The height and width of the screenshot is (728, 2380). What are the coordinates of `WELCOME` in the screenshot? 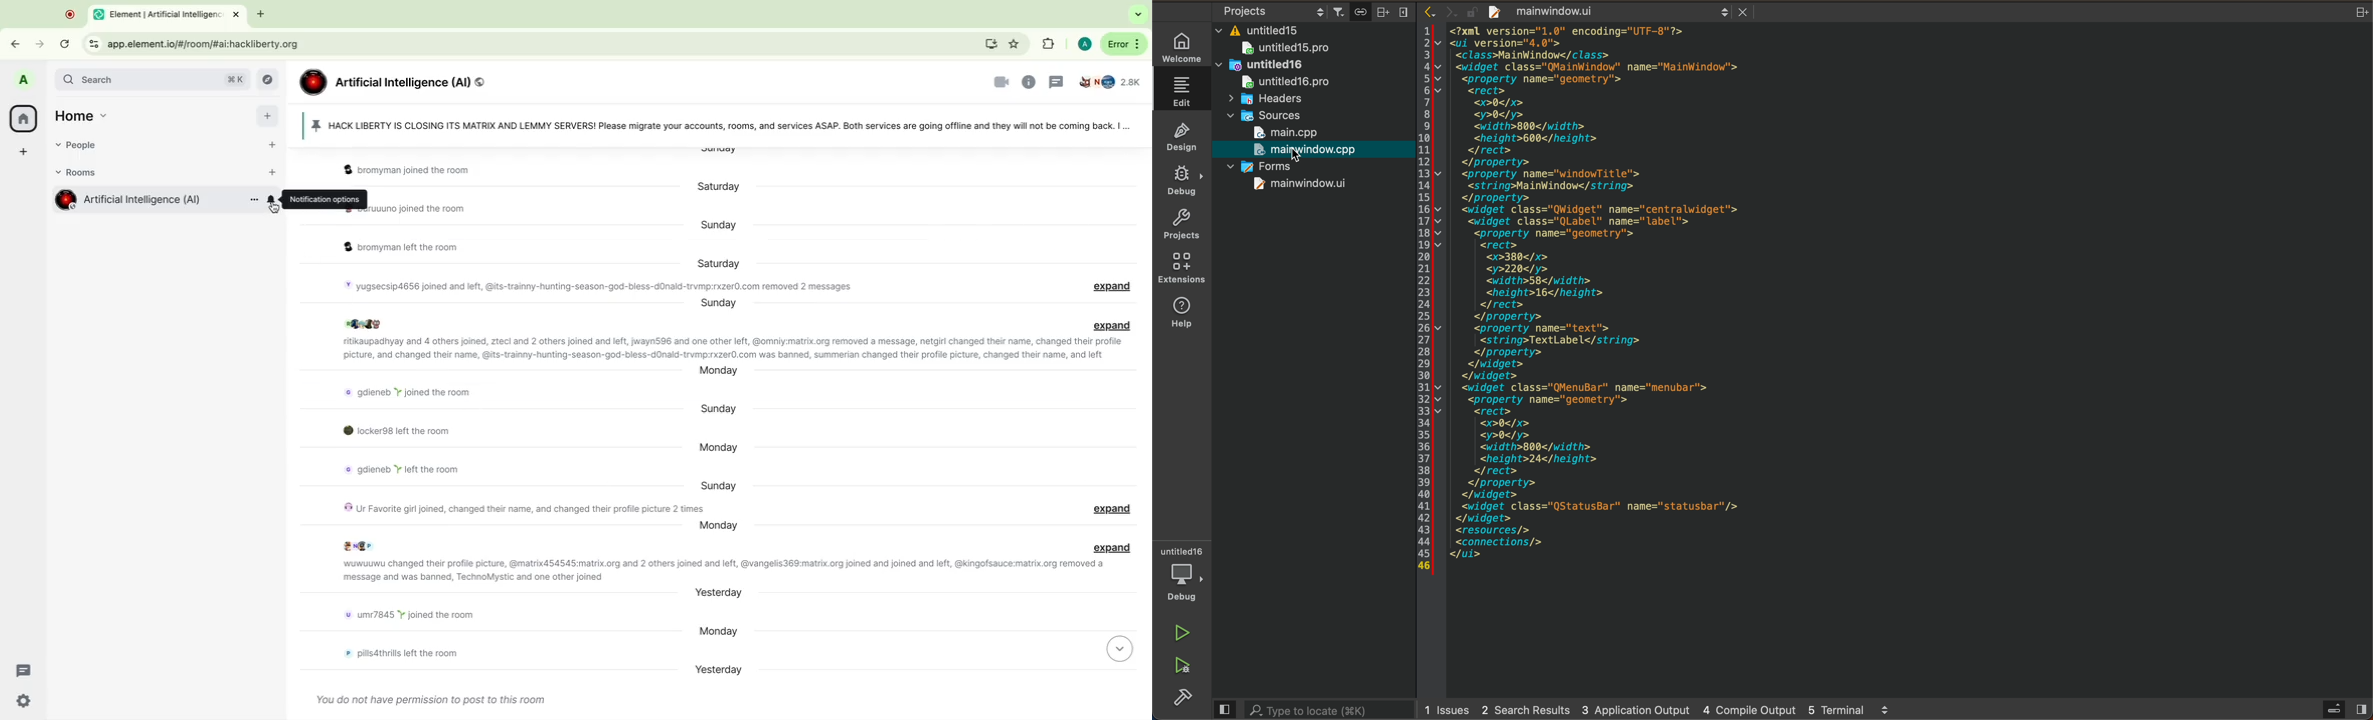 It's located at (1181, 46).